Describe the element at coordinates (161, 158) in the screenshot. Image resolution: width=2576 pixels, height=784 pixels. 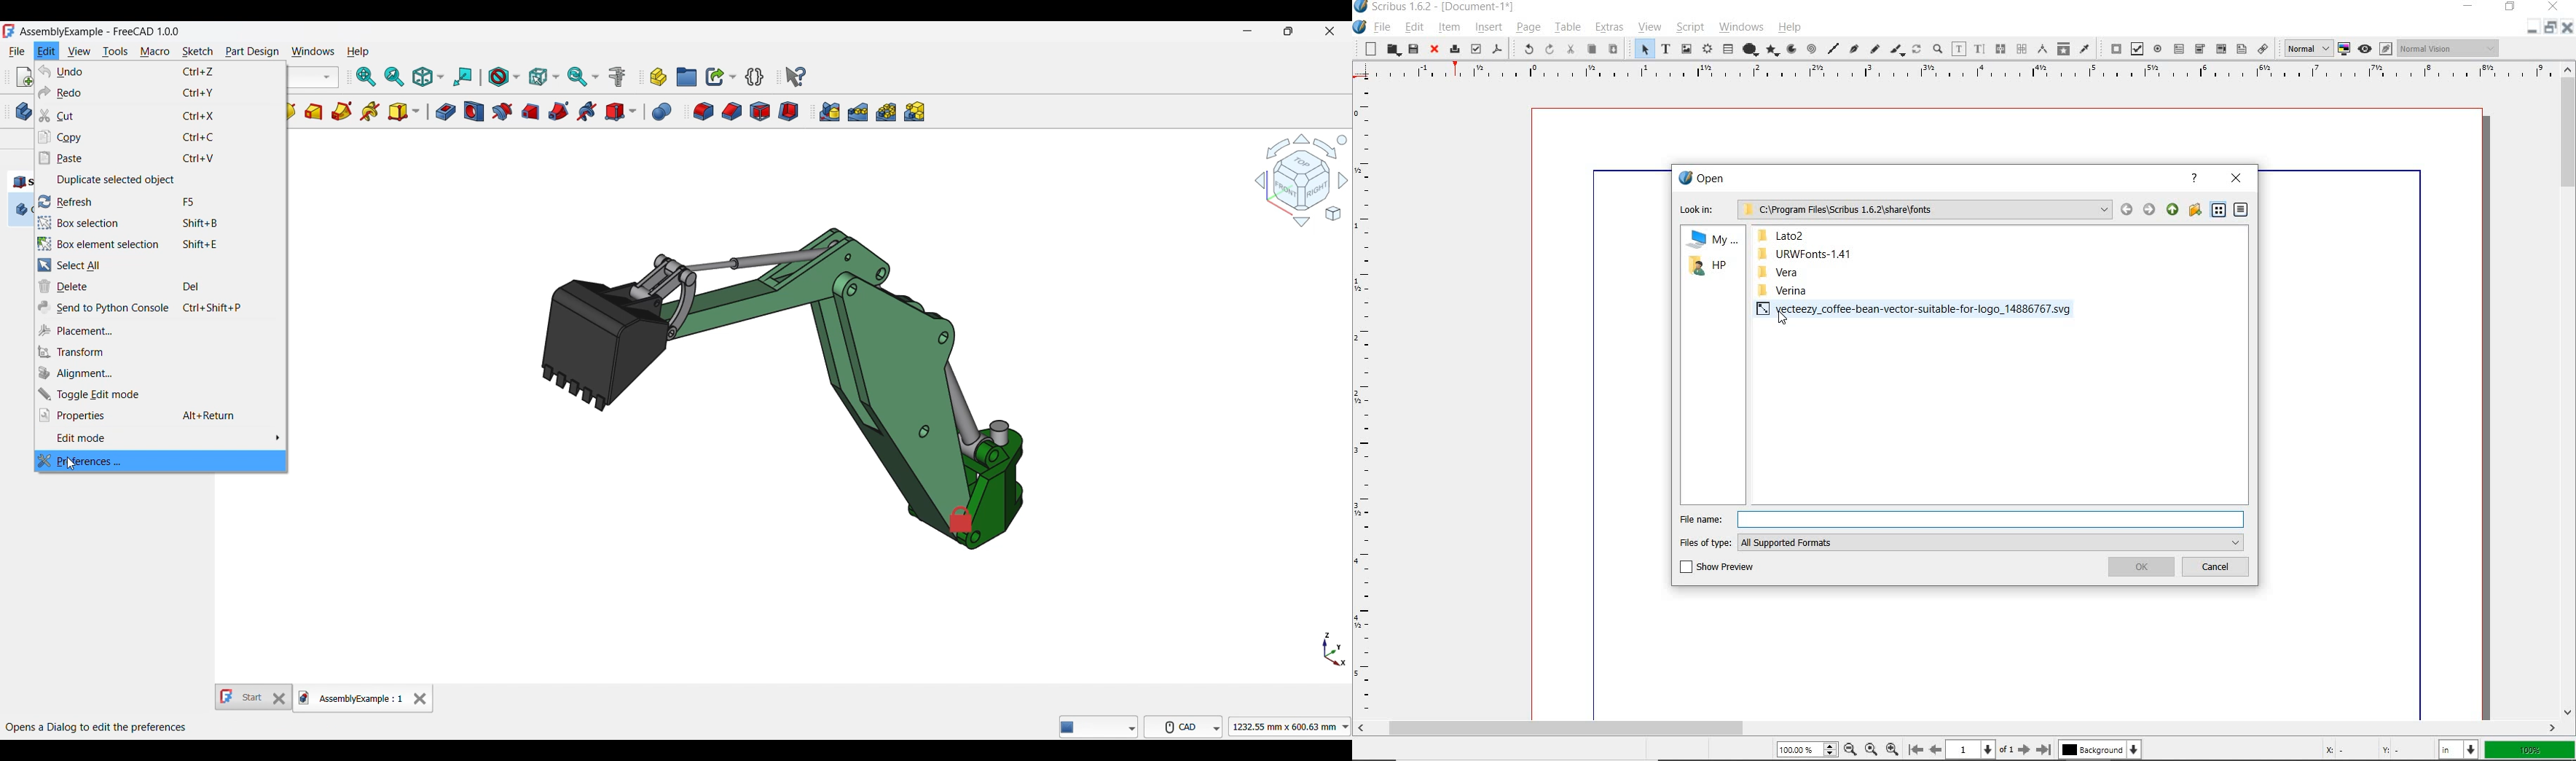
I see `Paste` at that location.